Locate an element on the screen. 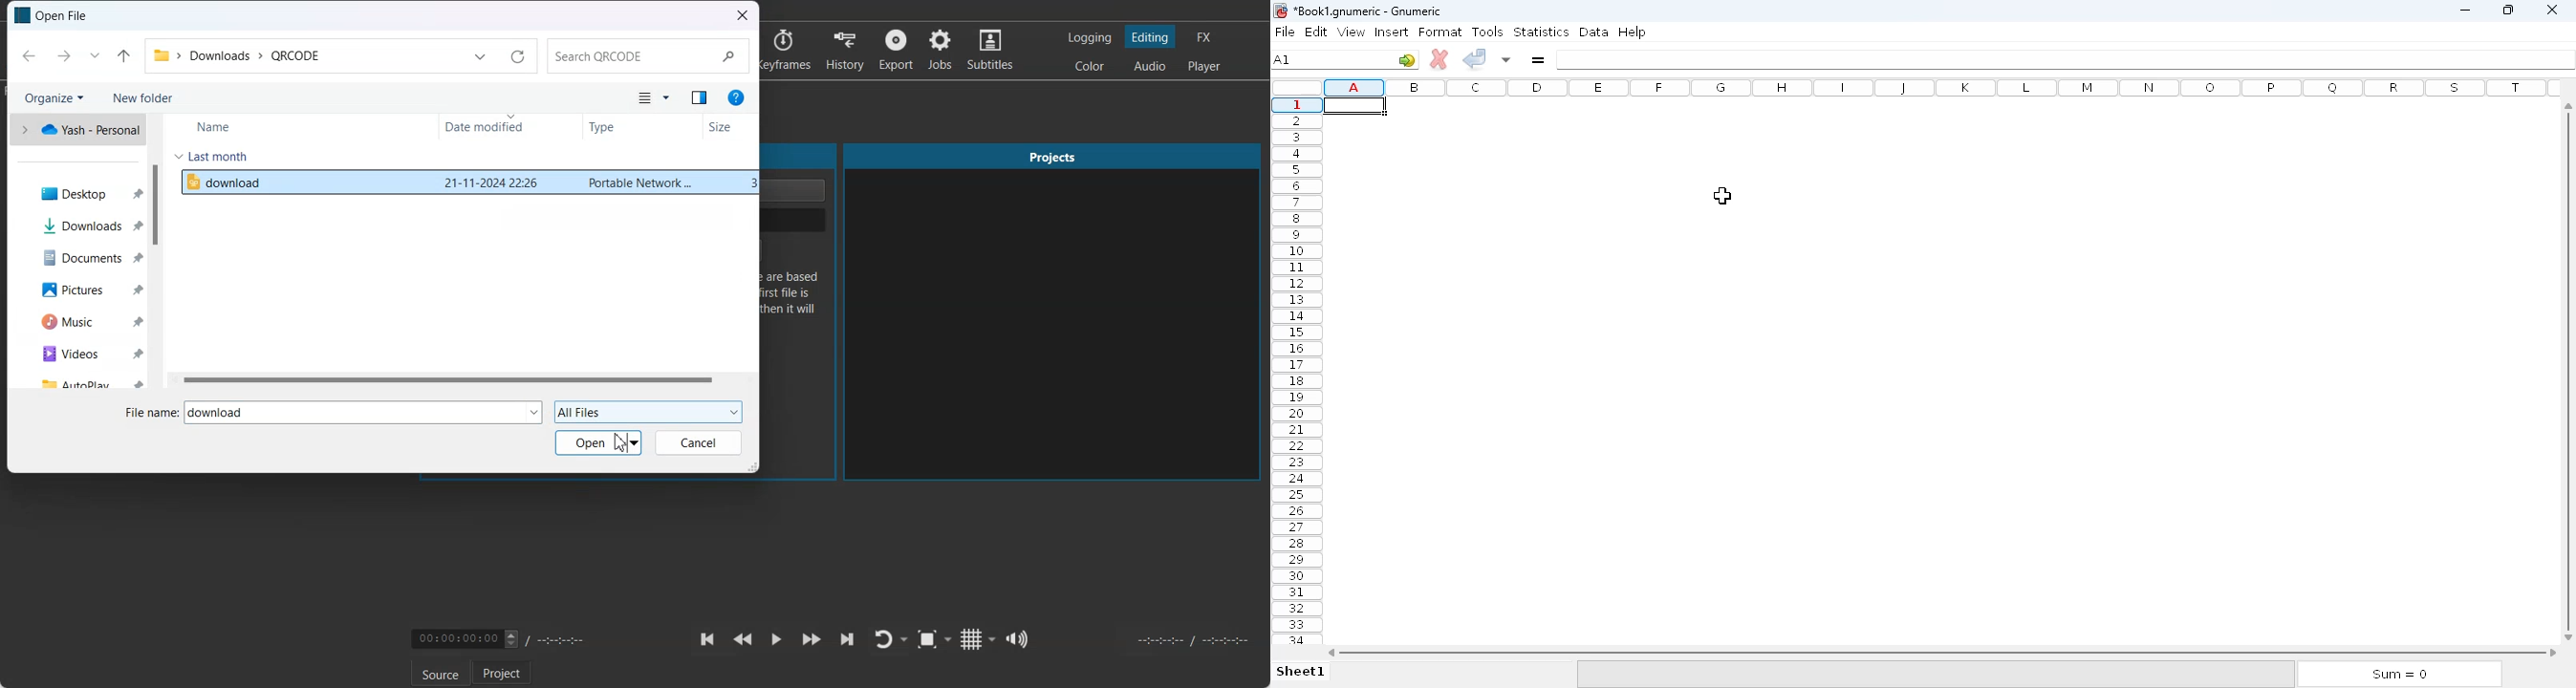 This screenshot has height=700, width=2576. File is located at coordinates (225, 181).